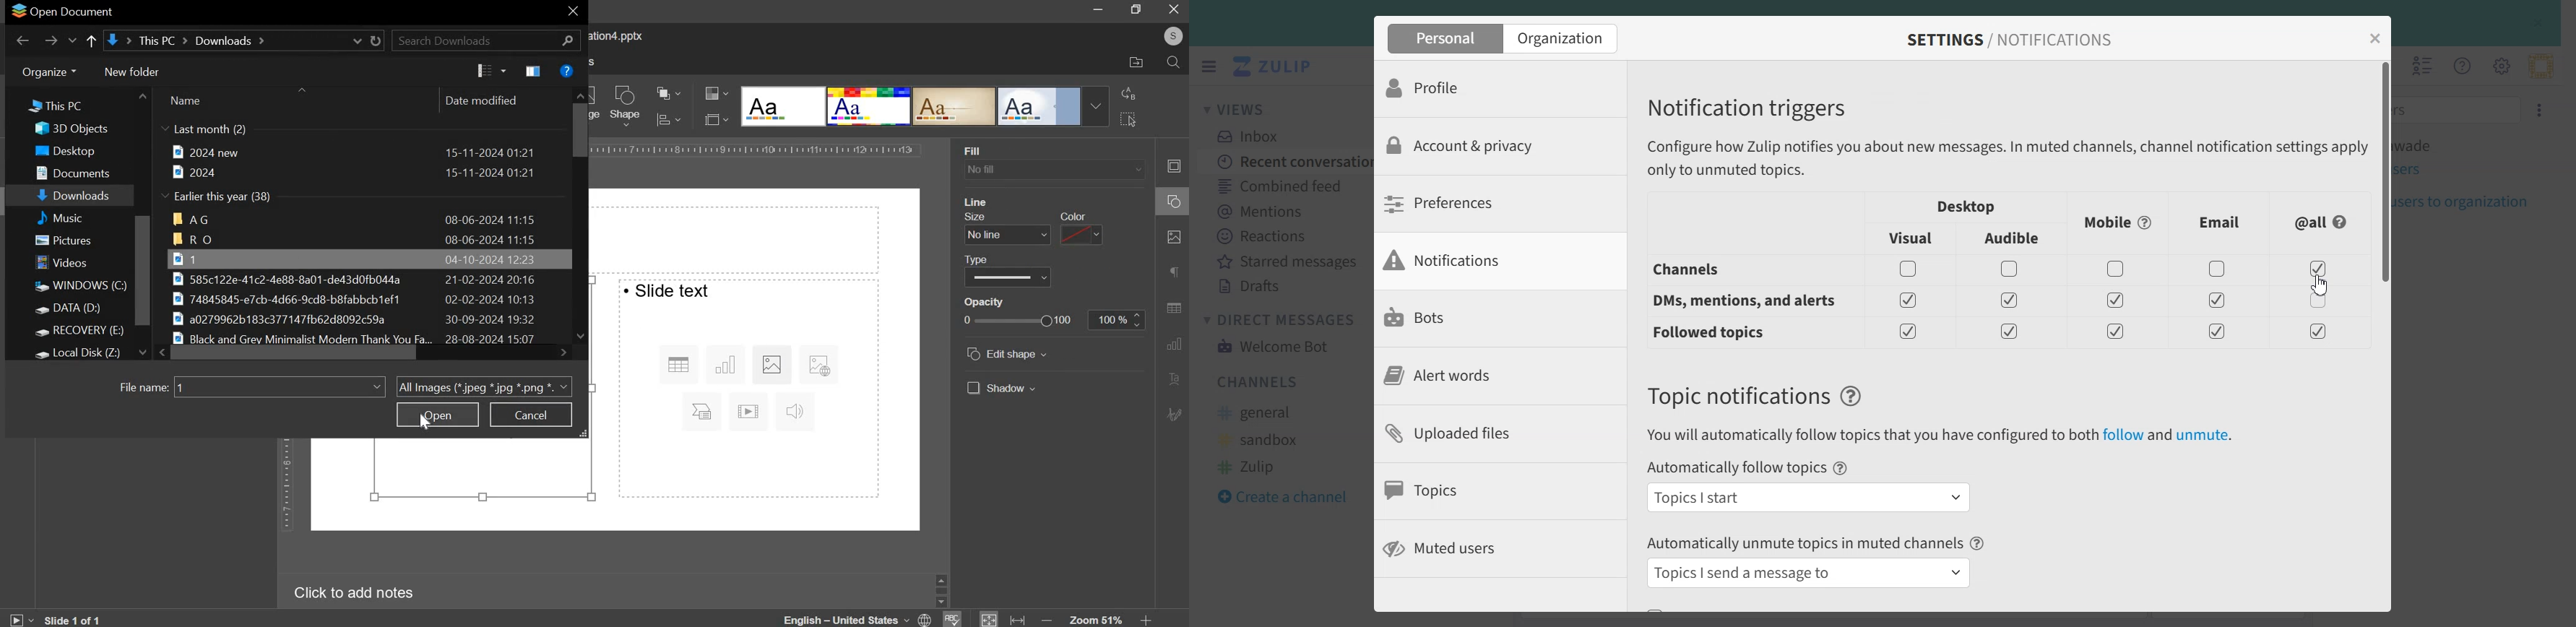 The height and width of the screenshot is (644, 2576). What do you see at coordinates (1805, 542) in the screenshot?
I see `Automatically unmute topics in muted channels` at bounding box center [1805, 542].